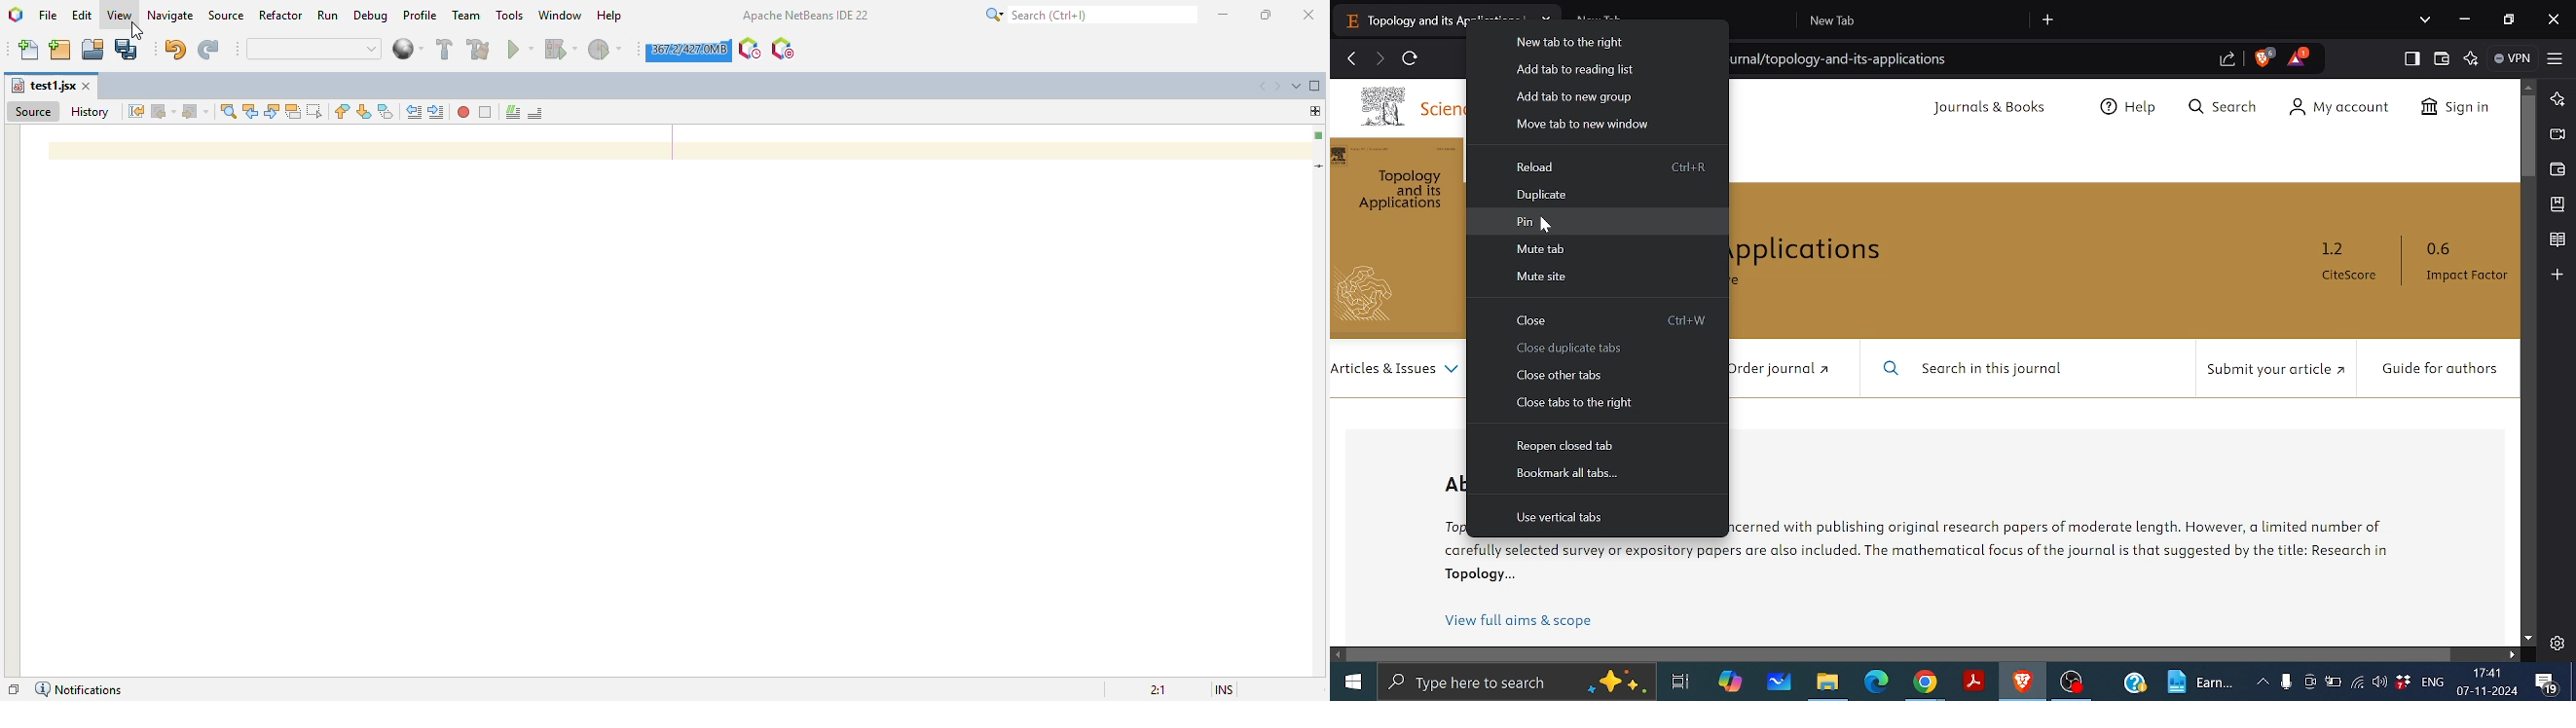 The width and height of the screenshot is (2576, 728). What do you see at coordinates (90, 112) in the screenshot?
I see `history` at bounding box center [90, 112].